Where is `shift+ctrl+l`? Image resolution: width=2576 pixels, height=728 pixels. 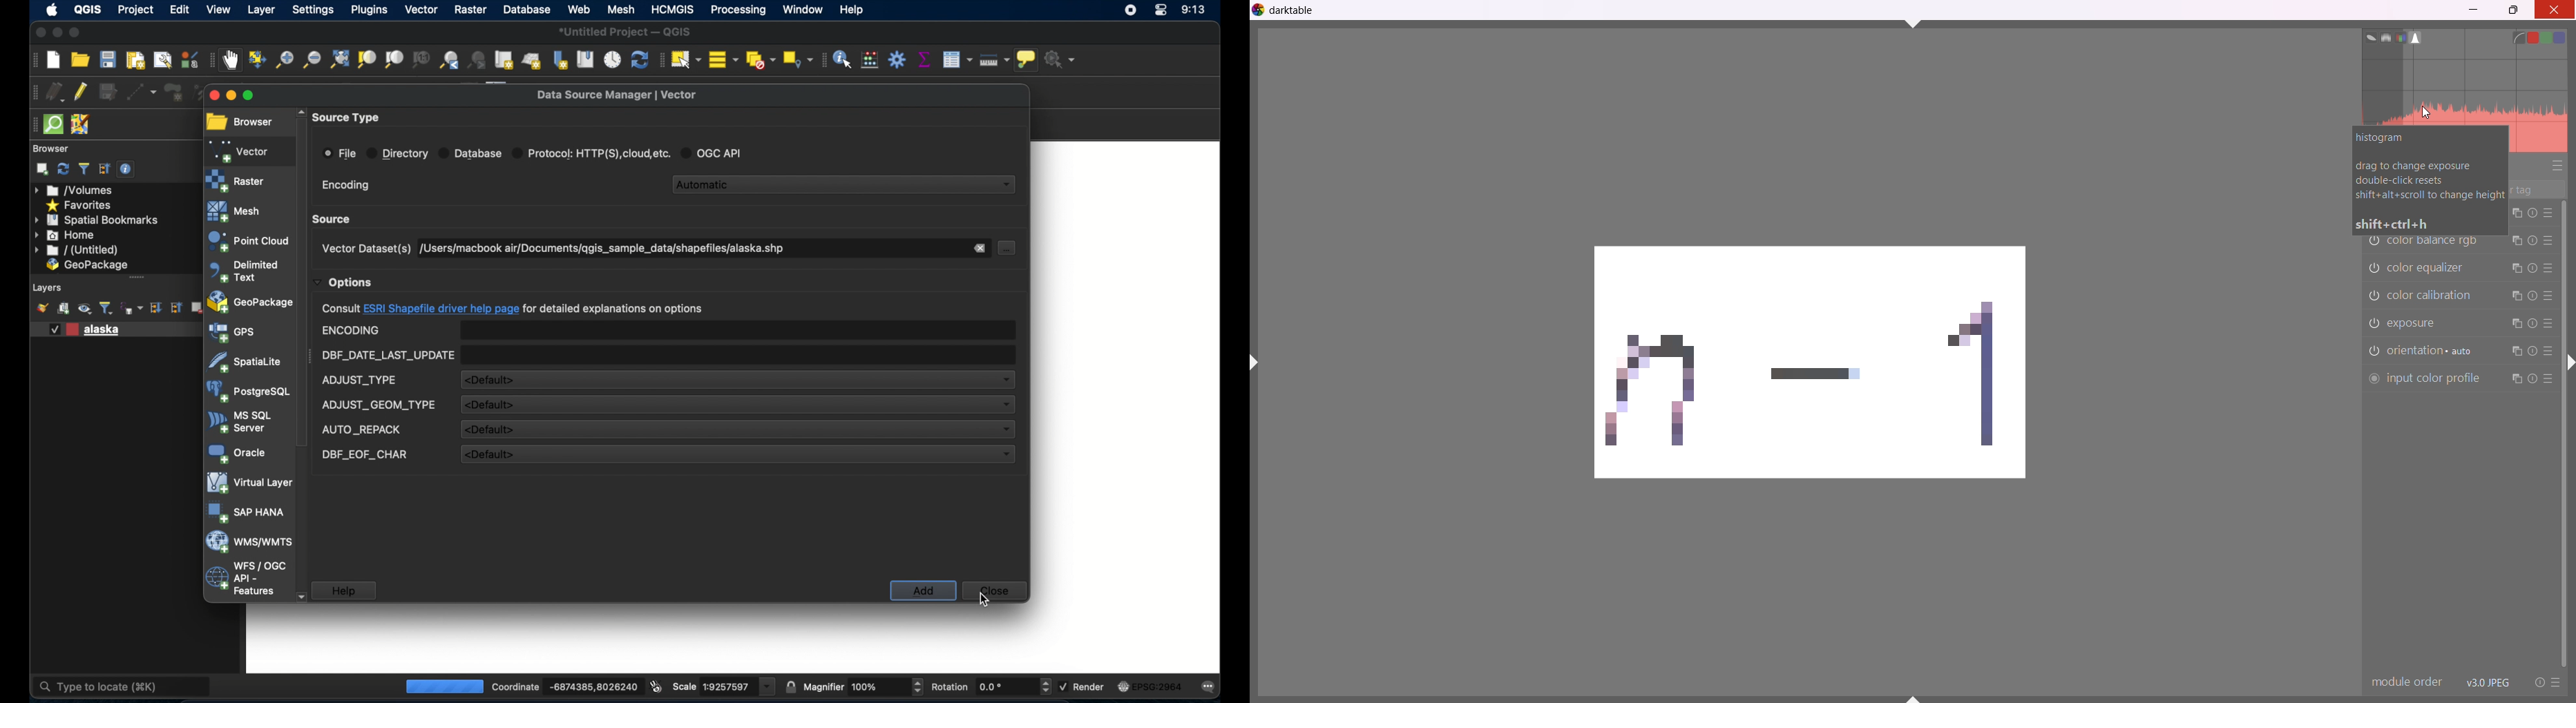 shift+ctrl+l is located at coordinates (1258, 362).